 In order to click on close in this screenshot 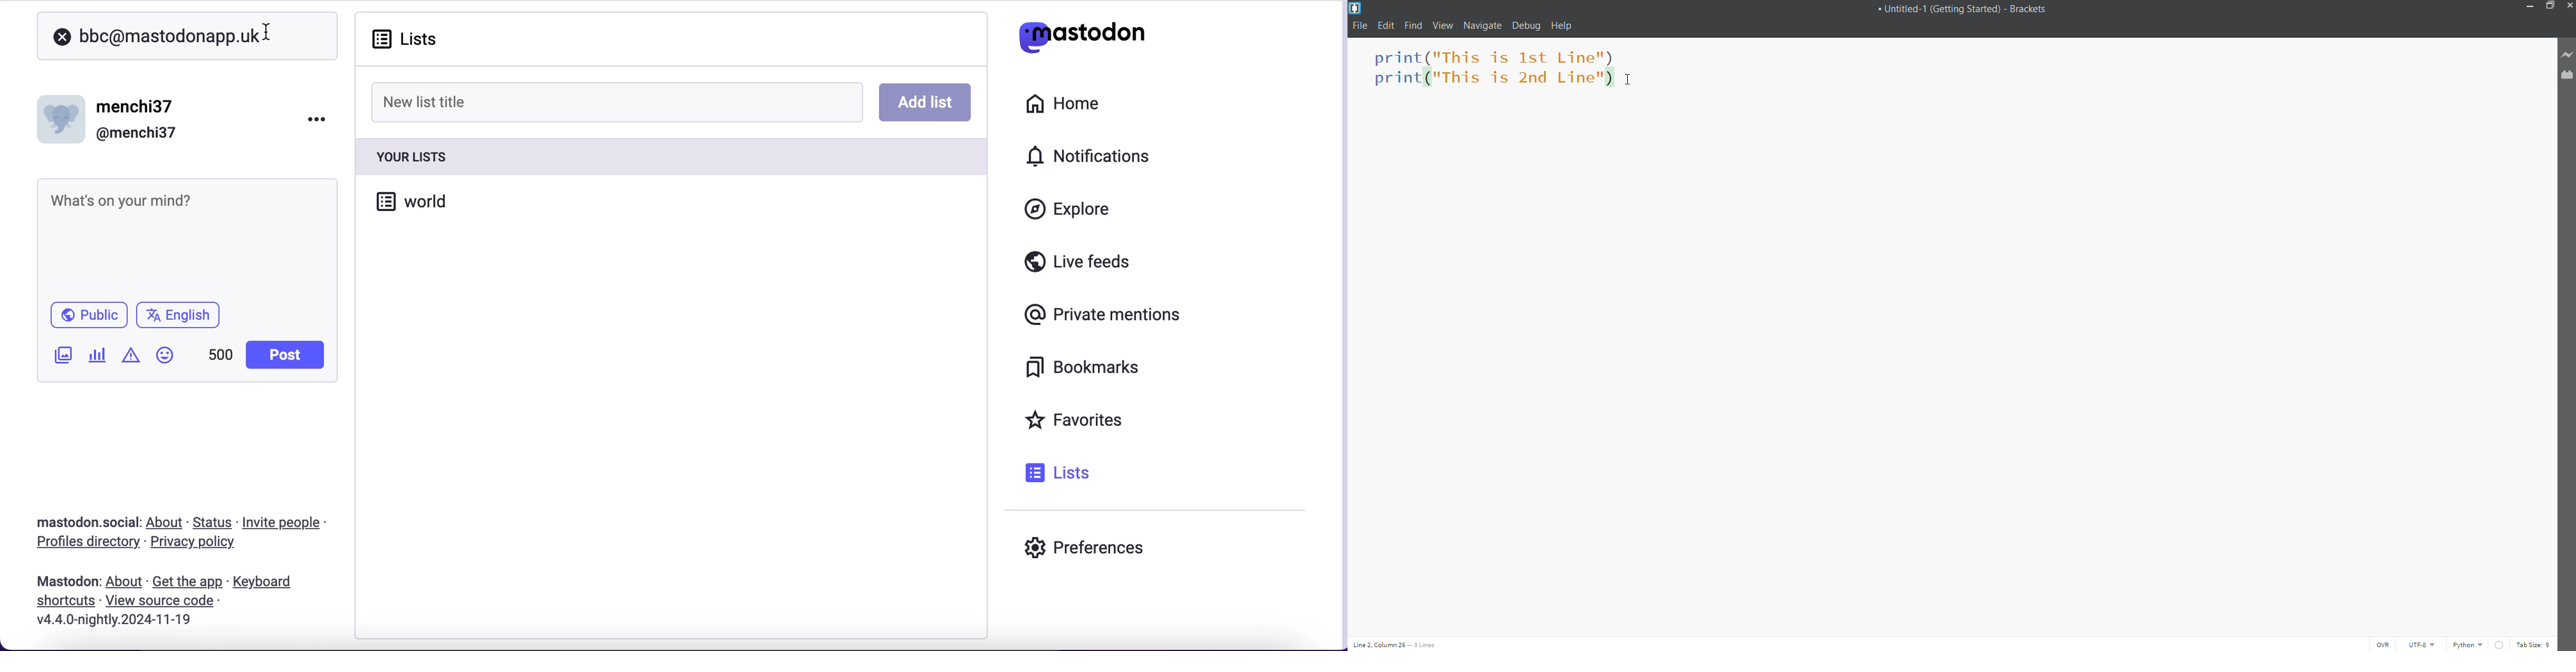, I will do `click(62, 37)`.